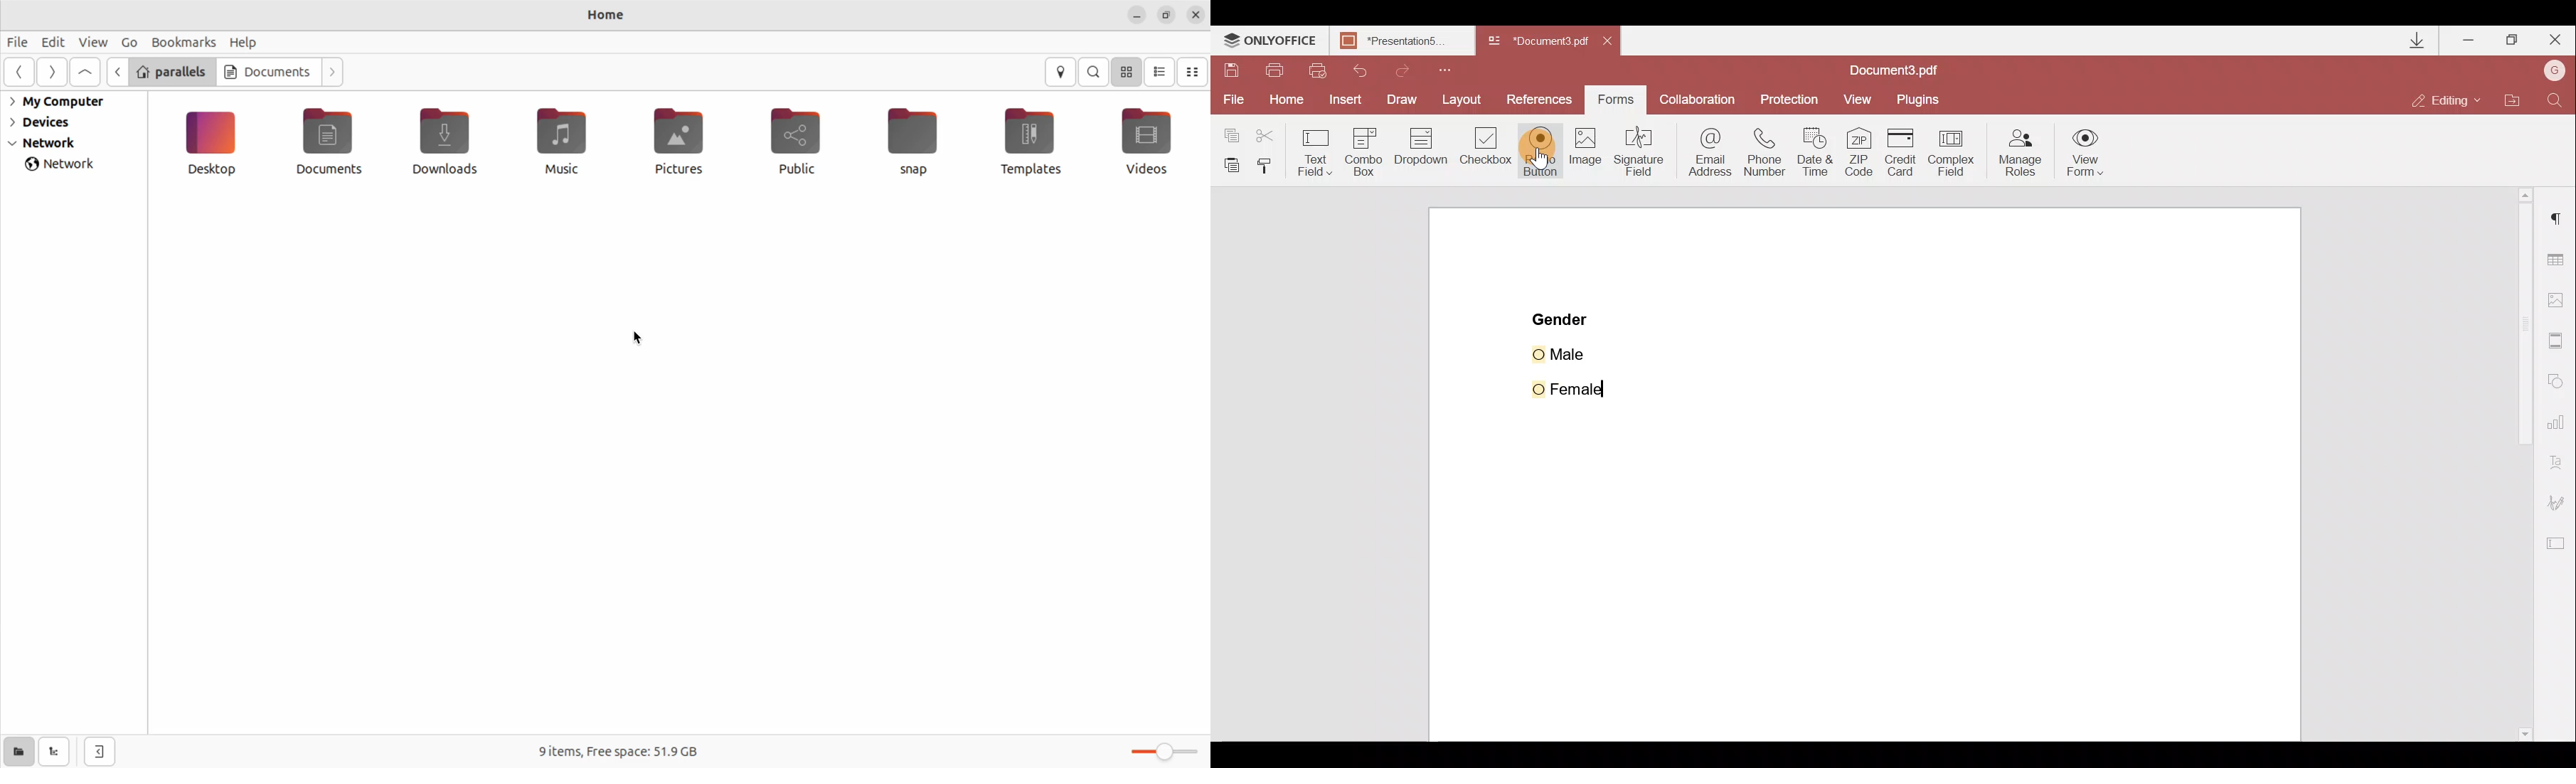  What do you see at coordinates (1343, 101) in the screenshot?
I see `Insert` at bounding box center [1343, 101].